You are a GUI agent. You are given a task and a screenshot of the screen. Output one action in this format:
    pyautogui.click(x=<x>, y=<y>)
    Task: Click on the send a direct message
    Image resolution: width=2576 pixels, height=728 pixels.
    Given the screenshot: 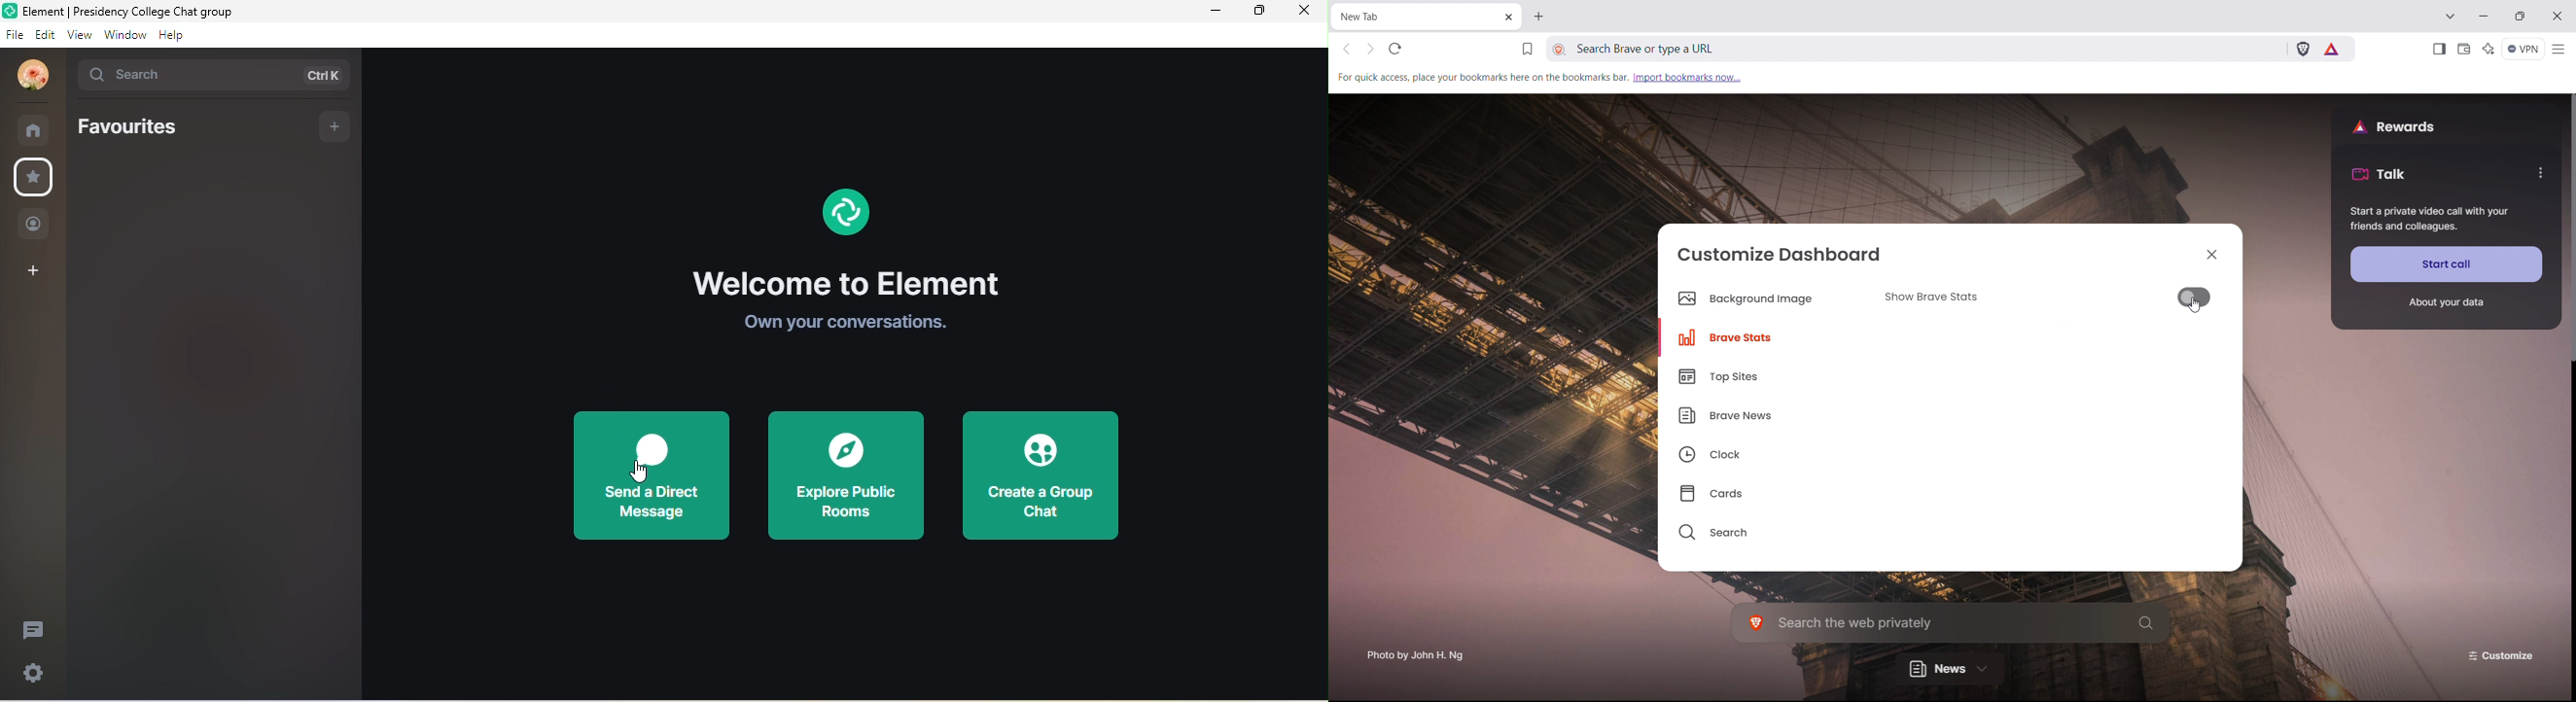 What is the action you would take?
    pyautogui.click(x=653, y=475)
    